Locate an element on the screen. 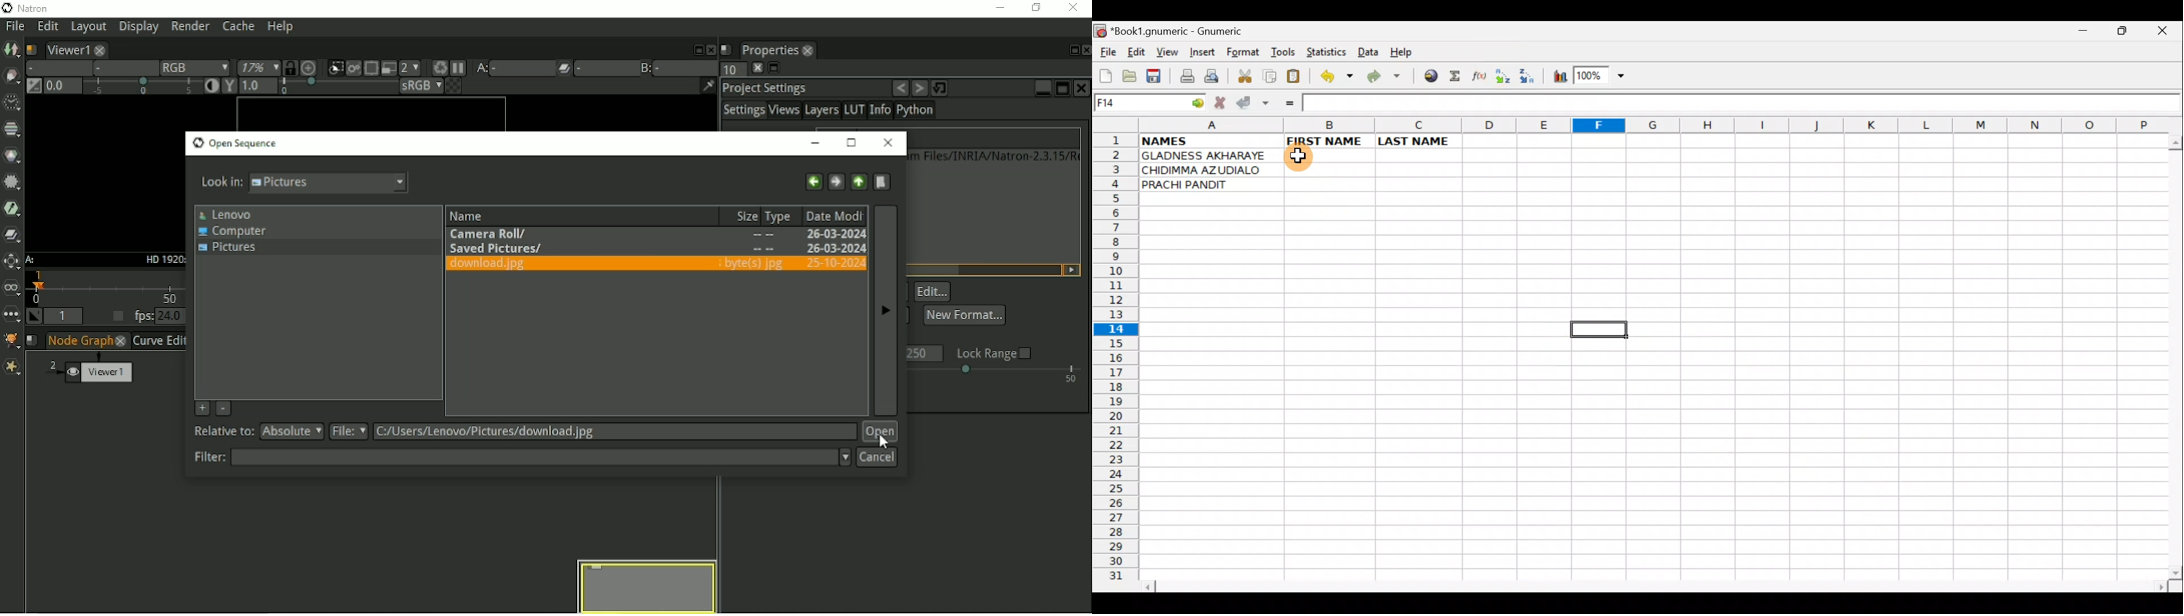 This screenshot has height=616, width=2184. Print file is located at coordinates (1184, 77).